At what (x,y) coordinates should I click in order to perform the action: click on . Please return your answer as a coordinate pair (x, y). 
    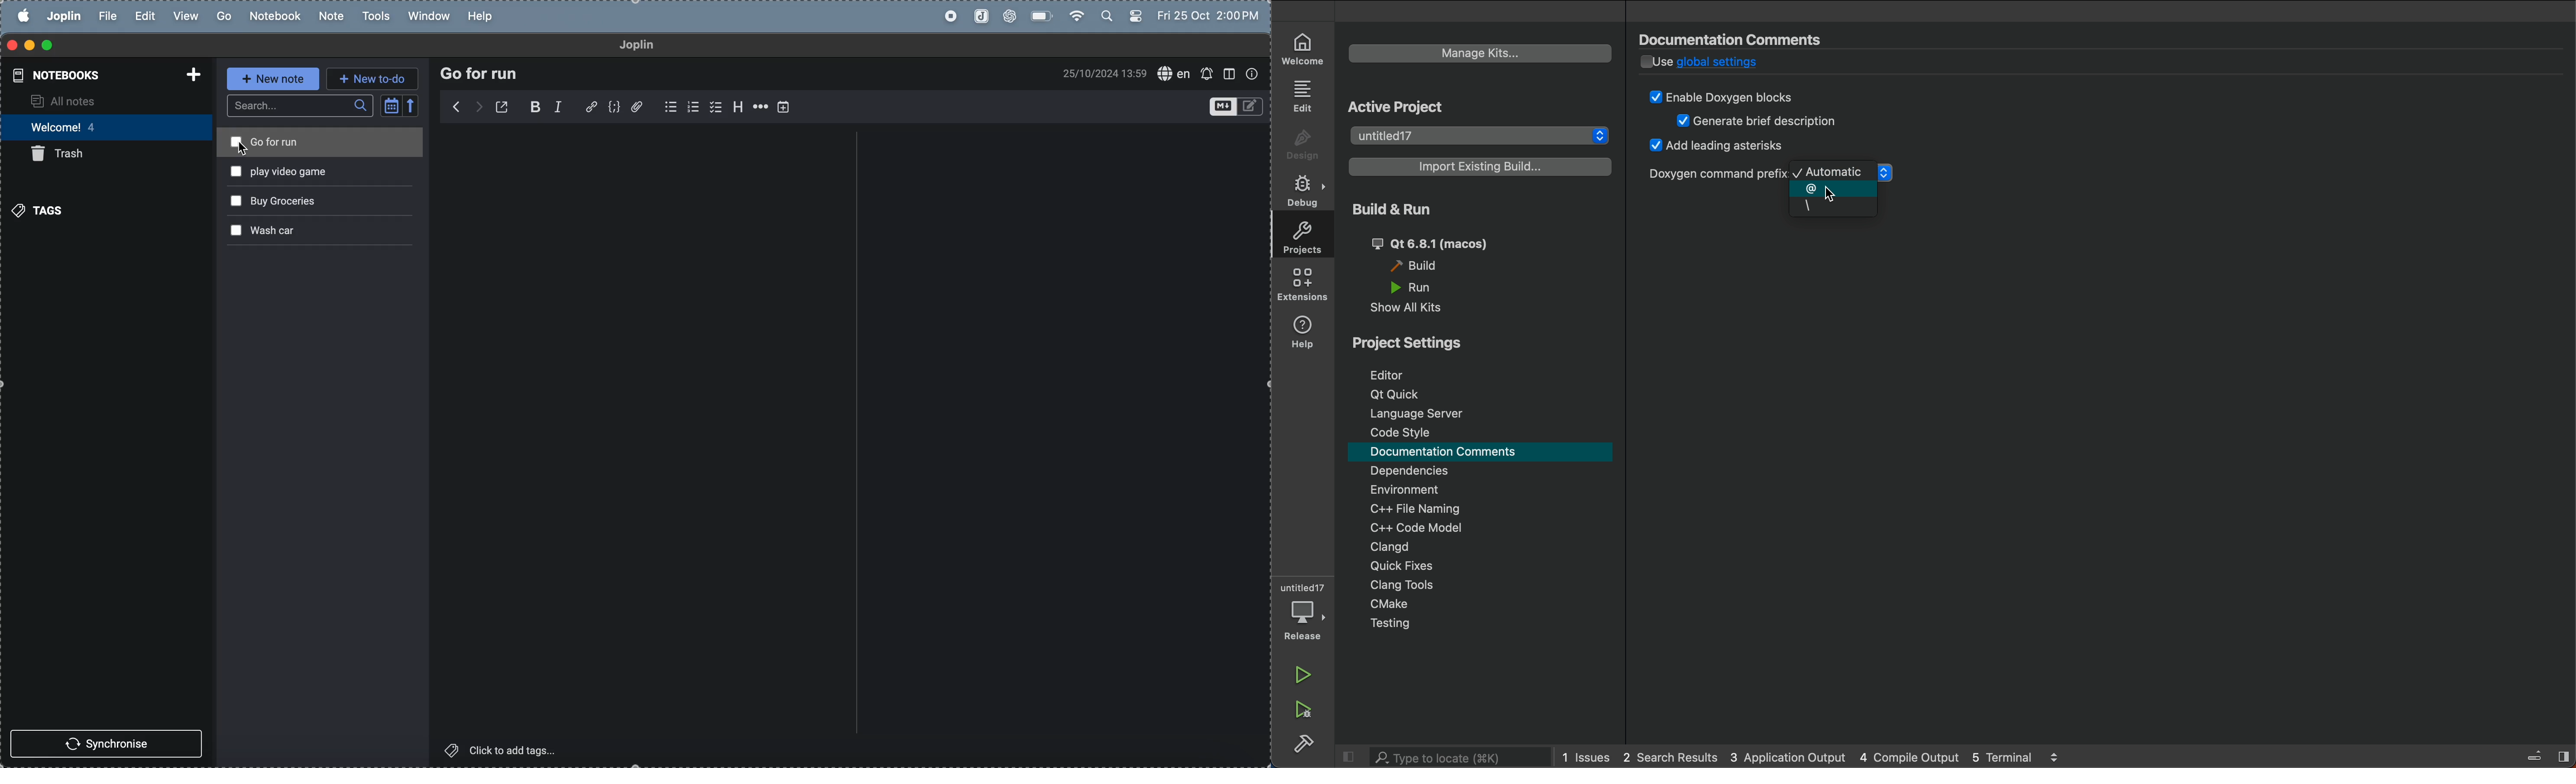
    Looking at the image, I should click on (536, 108).